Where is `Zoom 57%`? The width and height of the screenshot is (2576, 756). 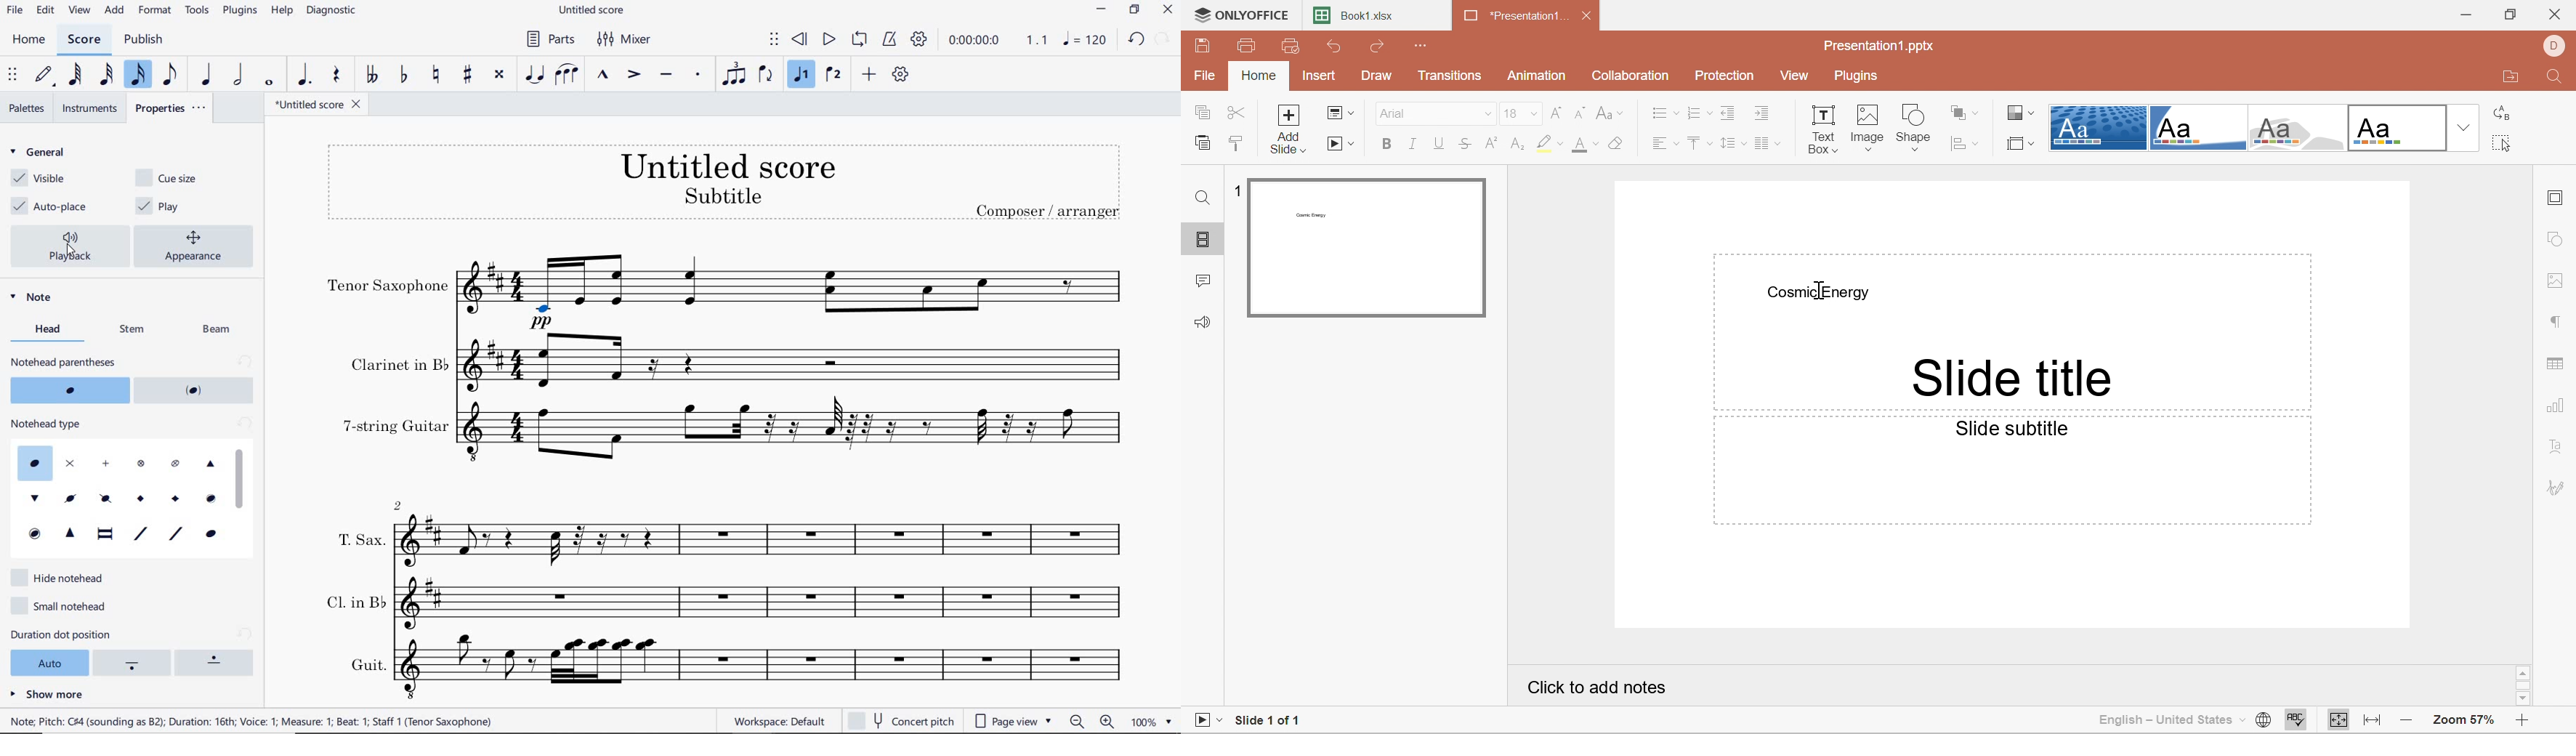 Zoom 57% is located at coordinates (2465, 720).